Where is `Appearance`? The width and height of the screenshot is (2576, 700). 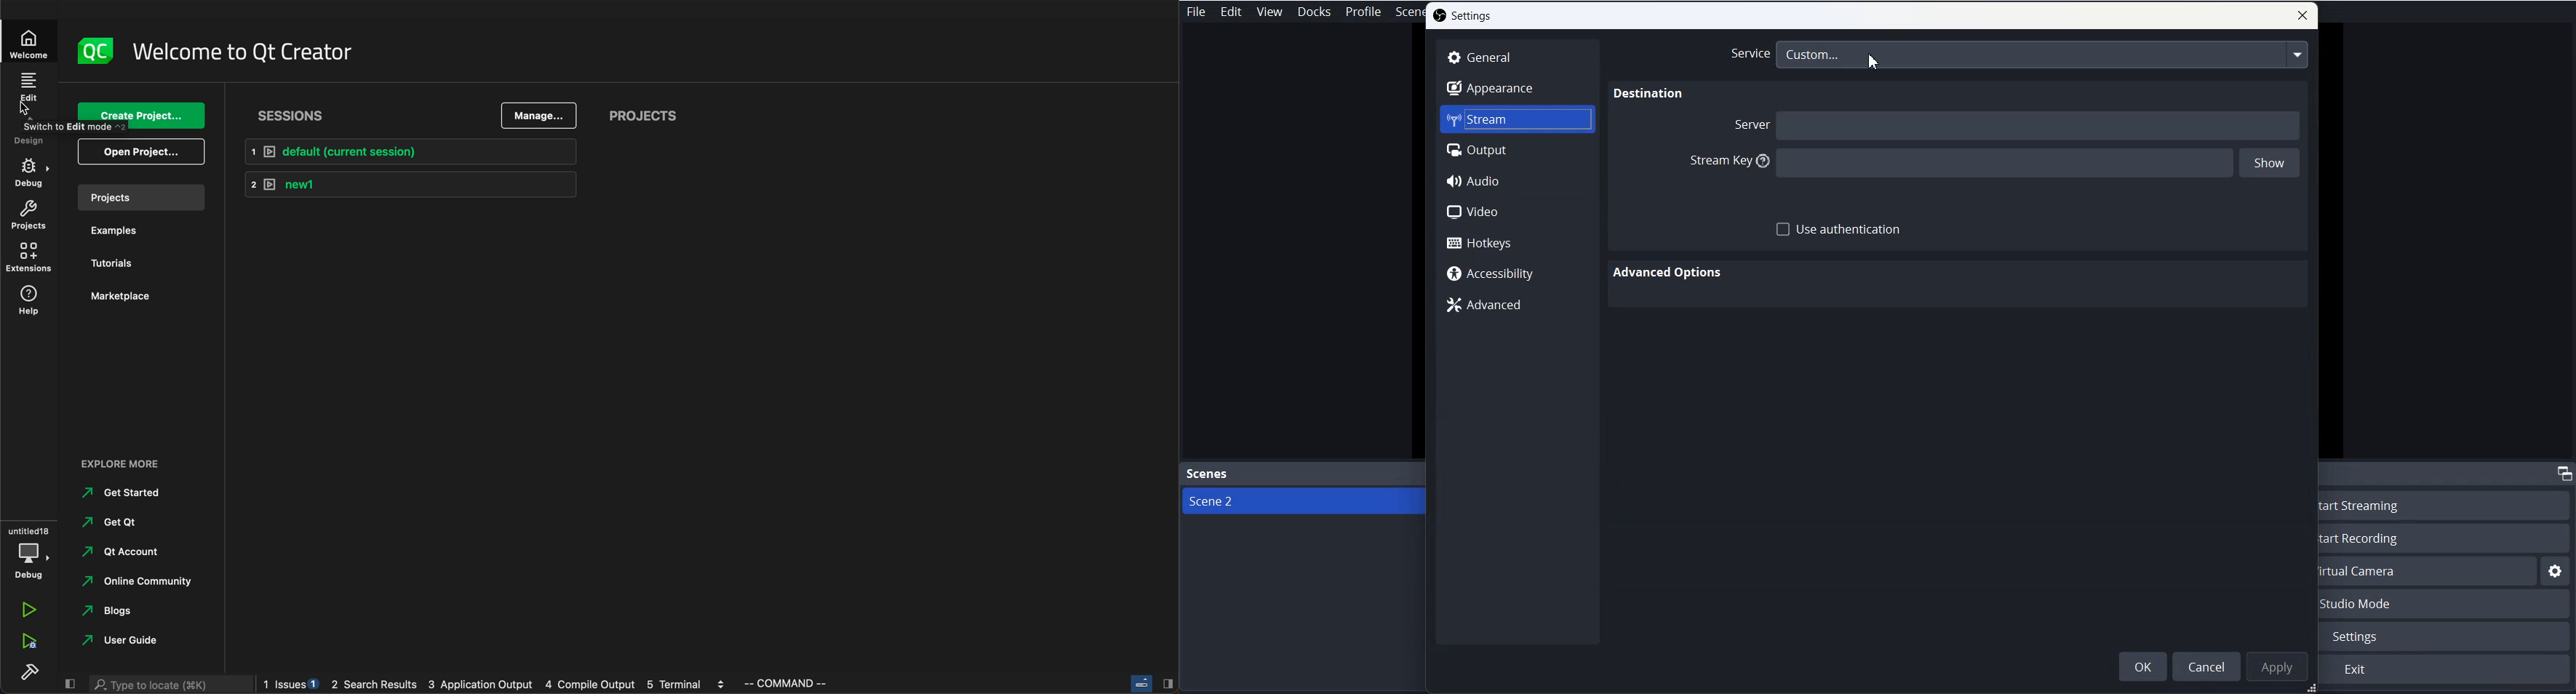
Appearance is located at coordinates (1518, 87).